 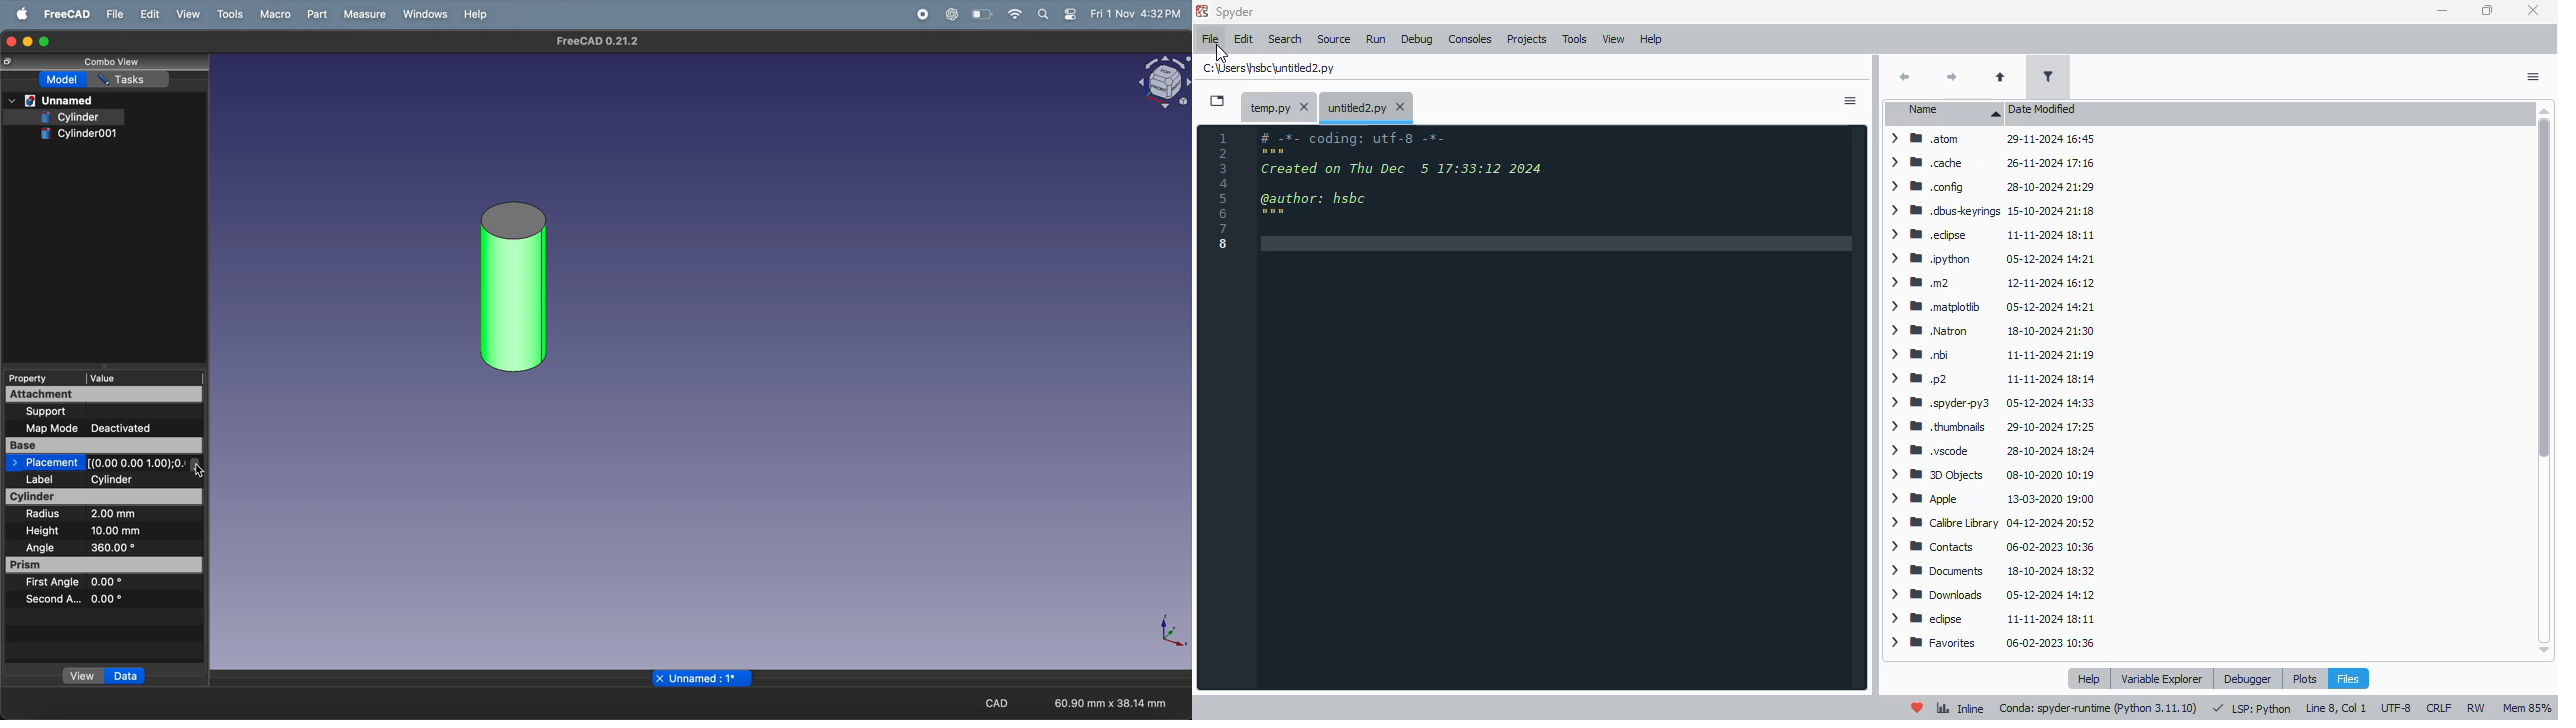 What do you see at coordinates (1989, 209) in the screenshot?
I see `> WM .dbuskeyrings 15-10-2024 21:18` at bounding box center [1989, 209].